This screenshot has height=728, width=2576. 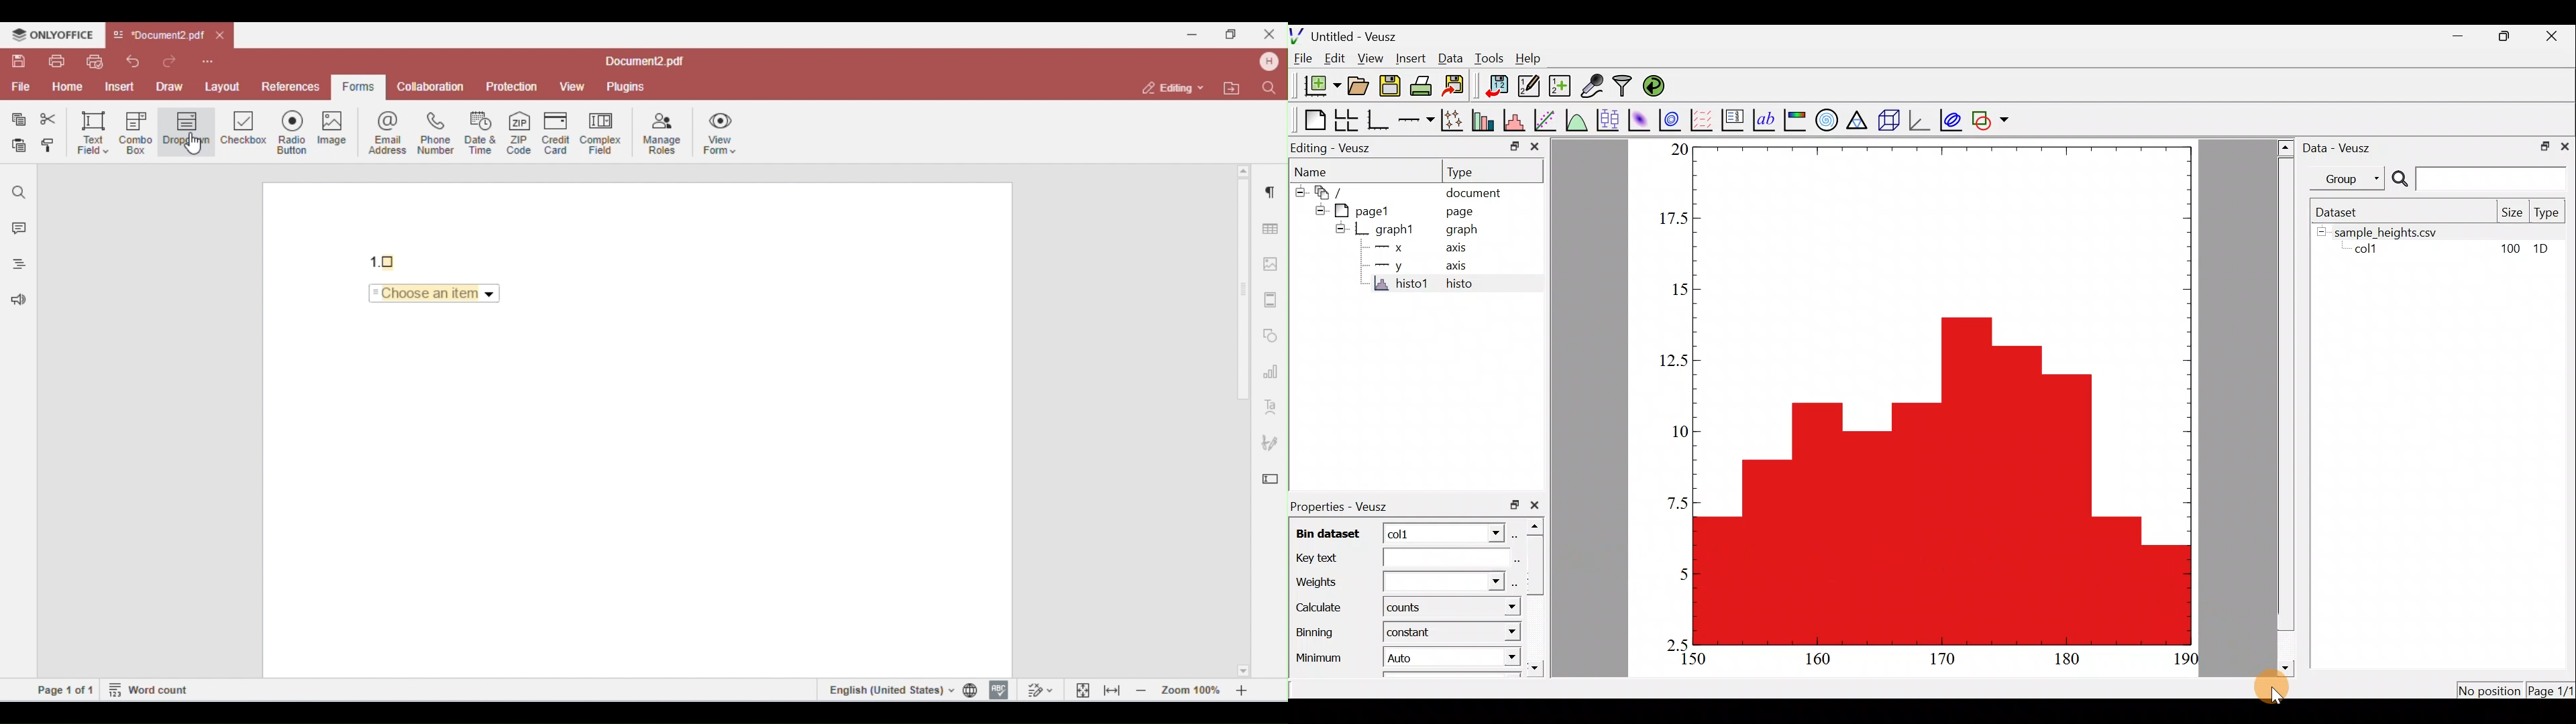 I want to click on axis, so click(x=1452, y=247).